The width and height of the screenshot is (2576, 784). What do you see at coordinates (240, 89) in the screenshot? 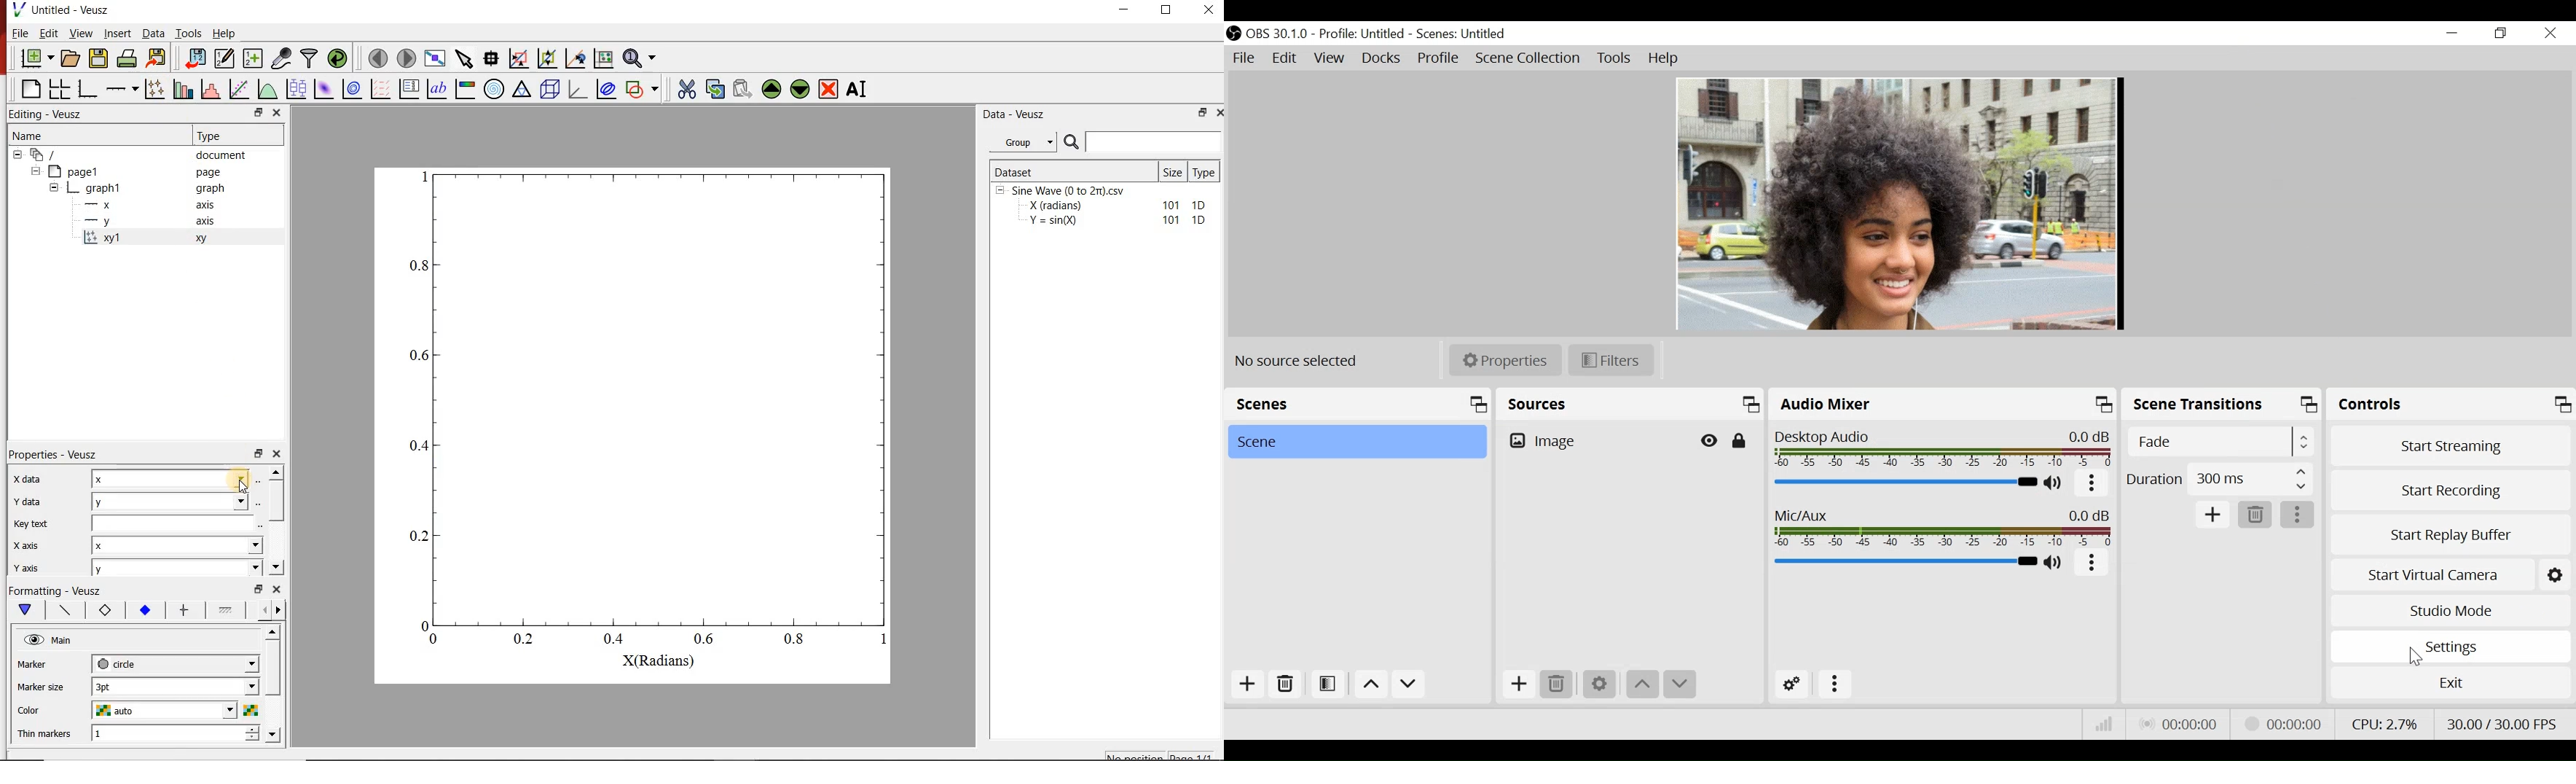
I see `hit a function` at bounding box center [240, 89].